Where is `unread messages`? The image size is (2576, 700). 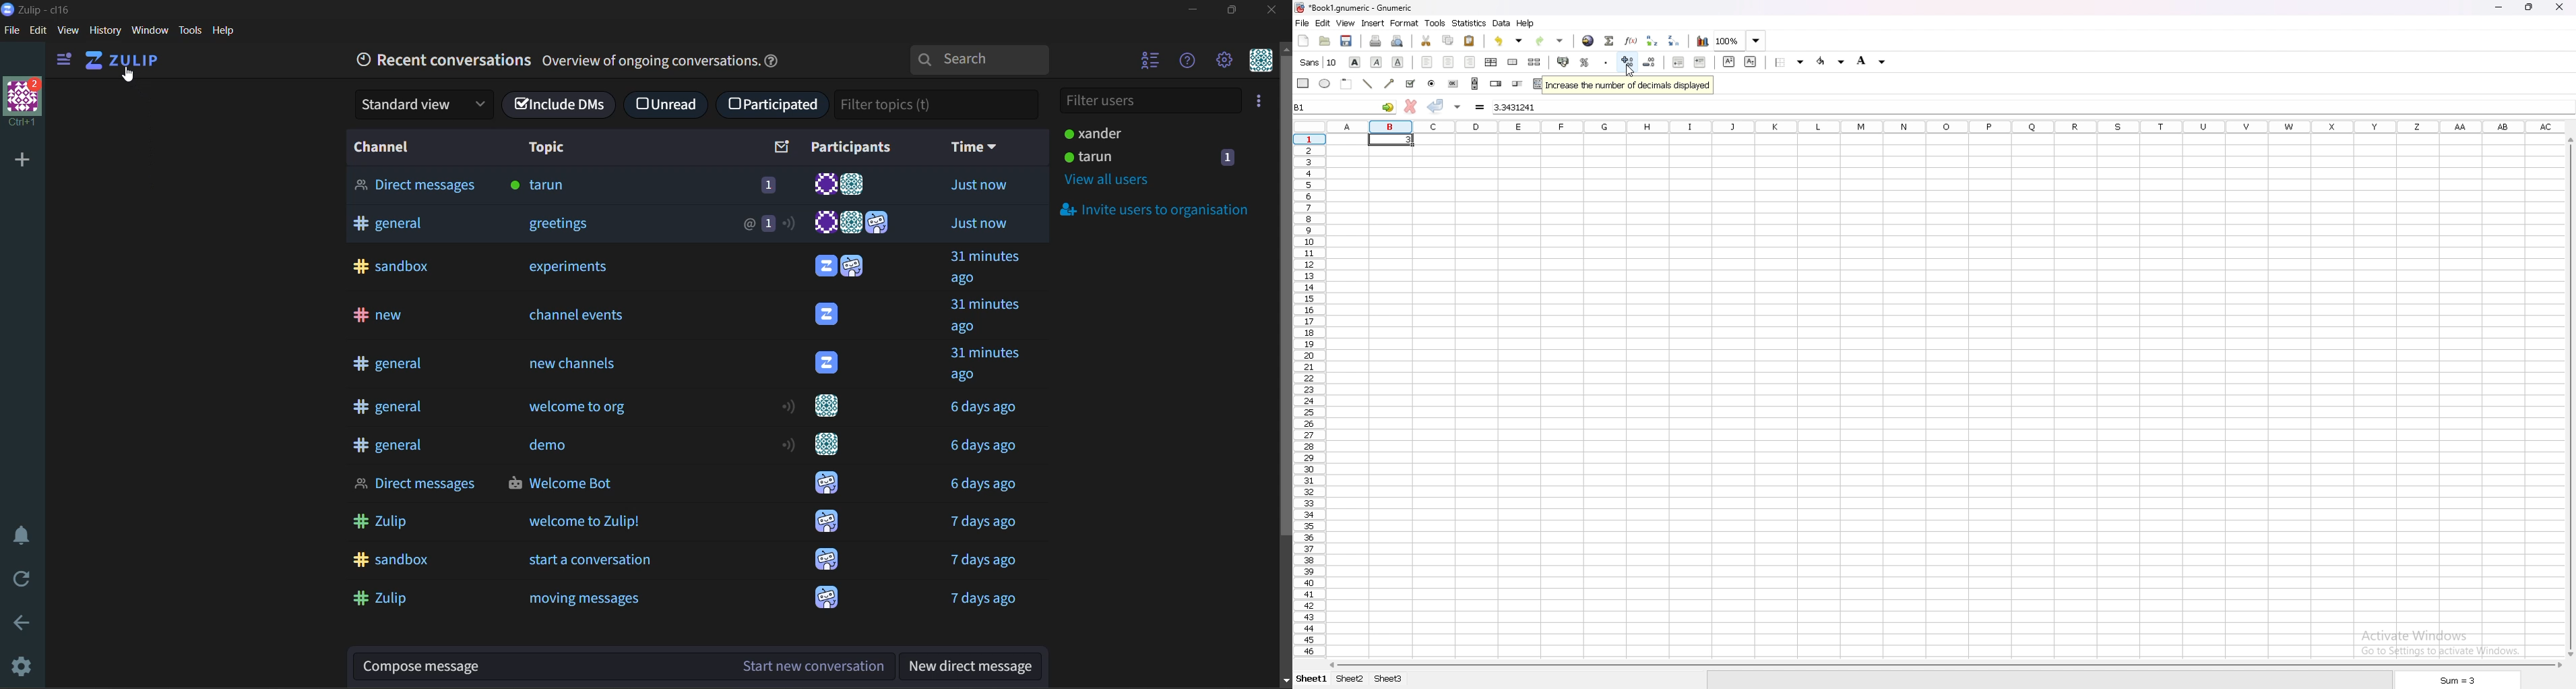
unread messages is located at coordinates (768, 208).